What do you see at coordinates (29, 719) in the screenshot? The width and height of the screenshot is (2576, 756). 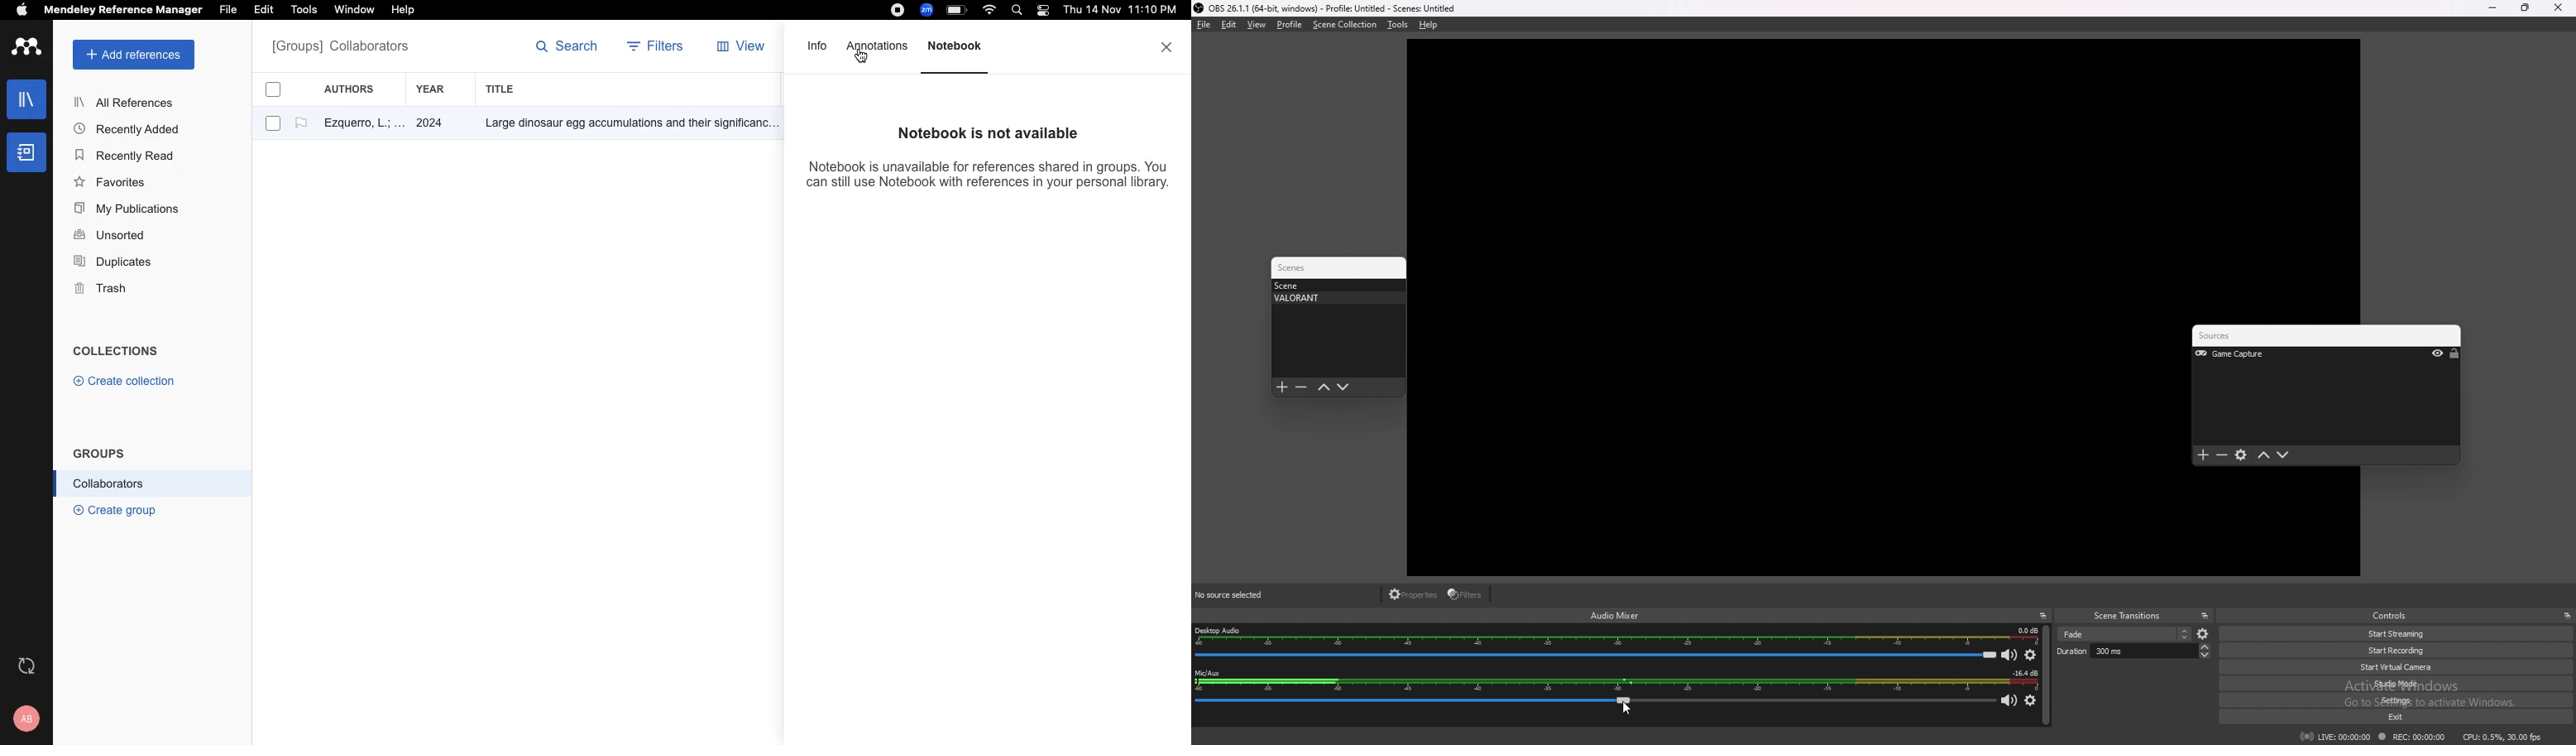 I see `profile` at bounding box center [29, 719].